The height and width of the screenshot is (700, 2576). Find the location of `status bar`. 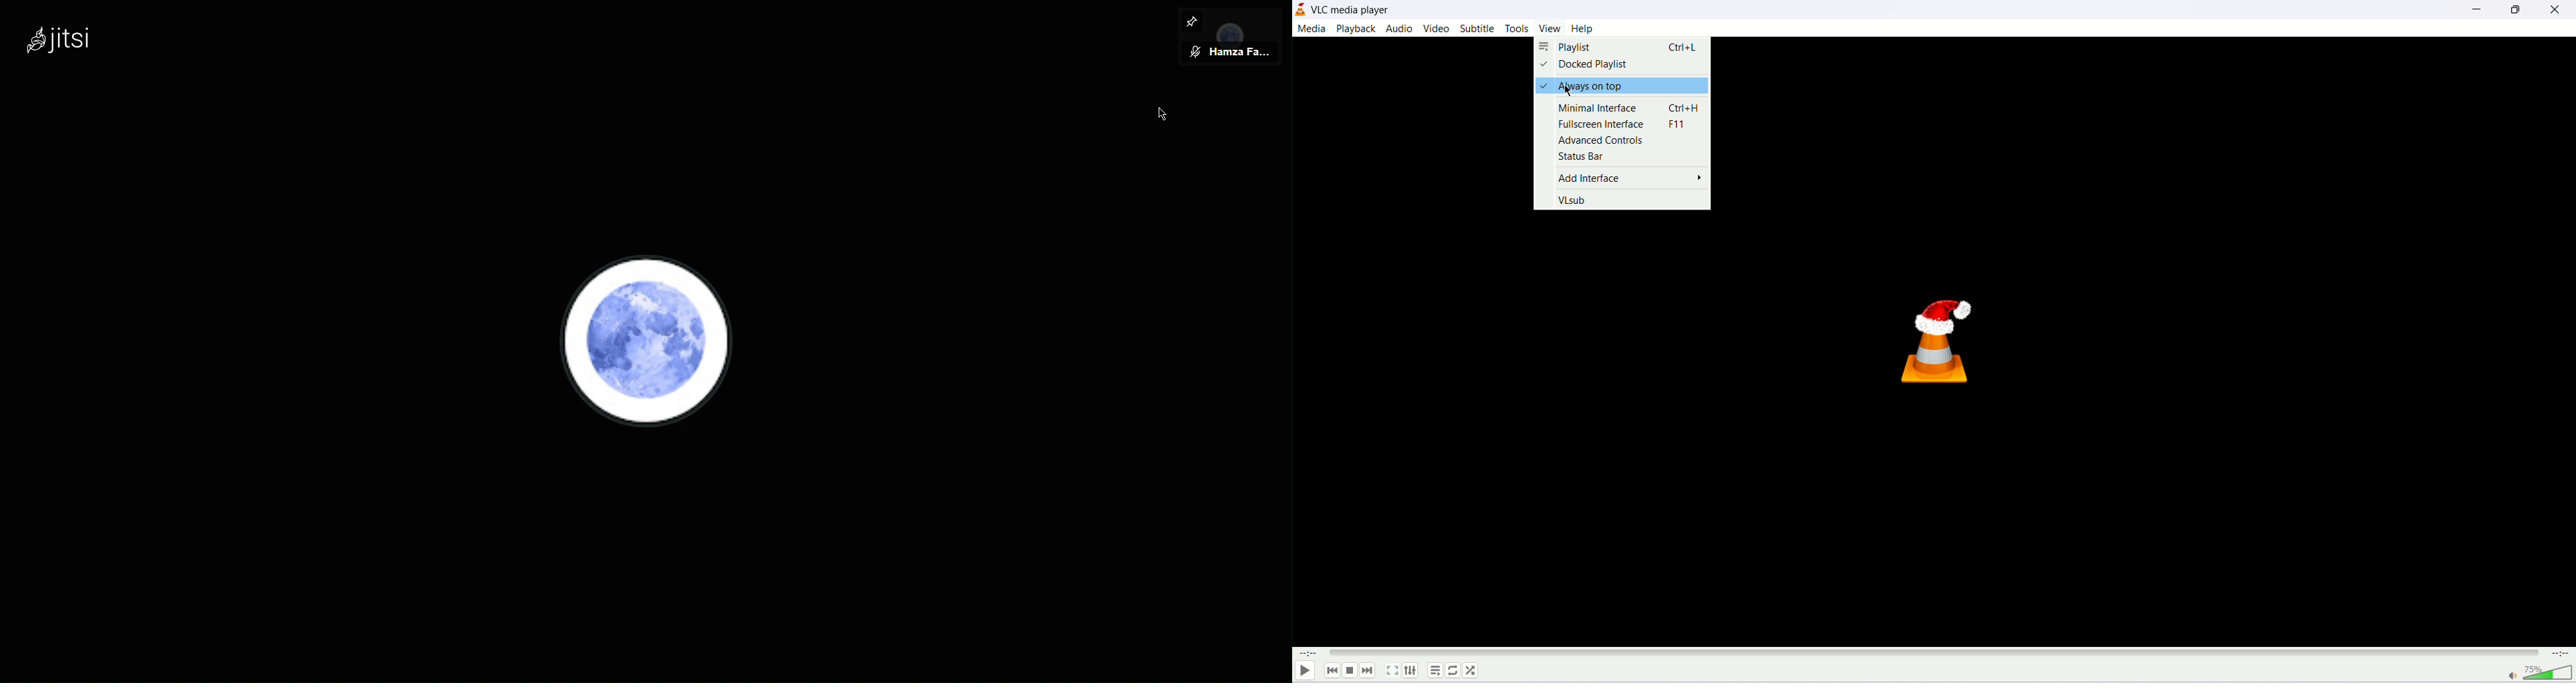

status bar is located at coordinates (1583, 157).